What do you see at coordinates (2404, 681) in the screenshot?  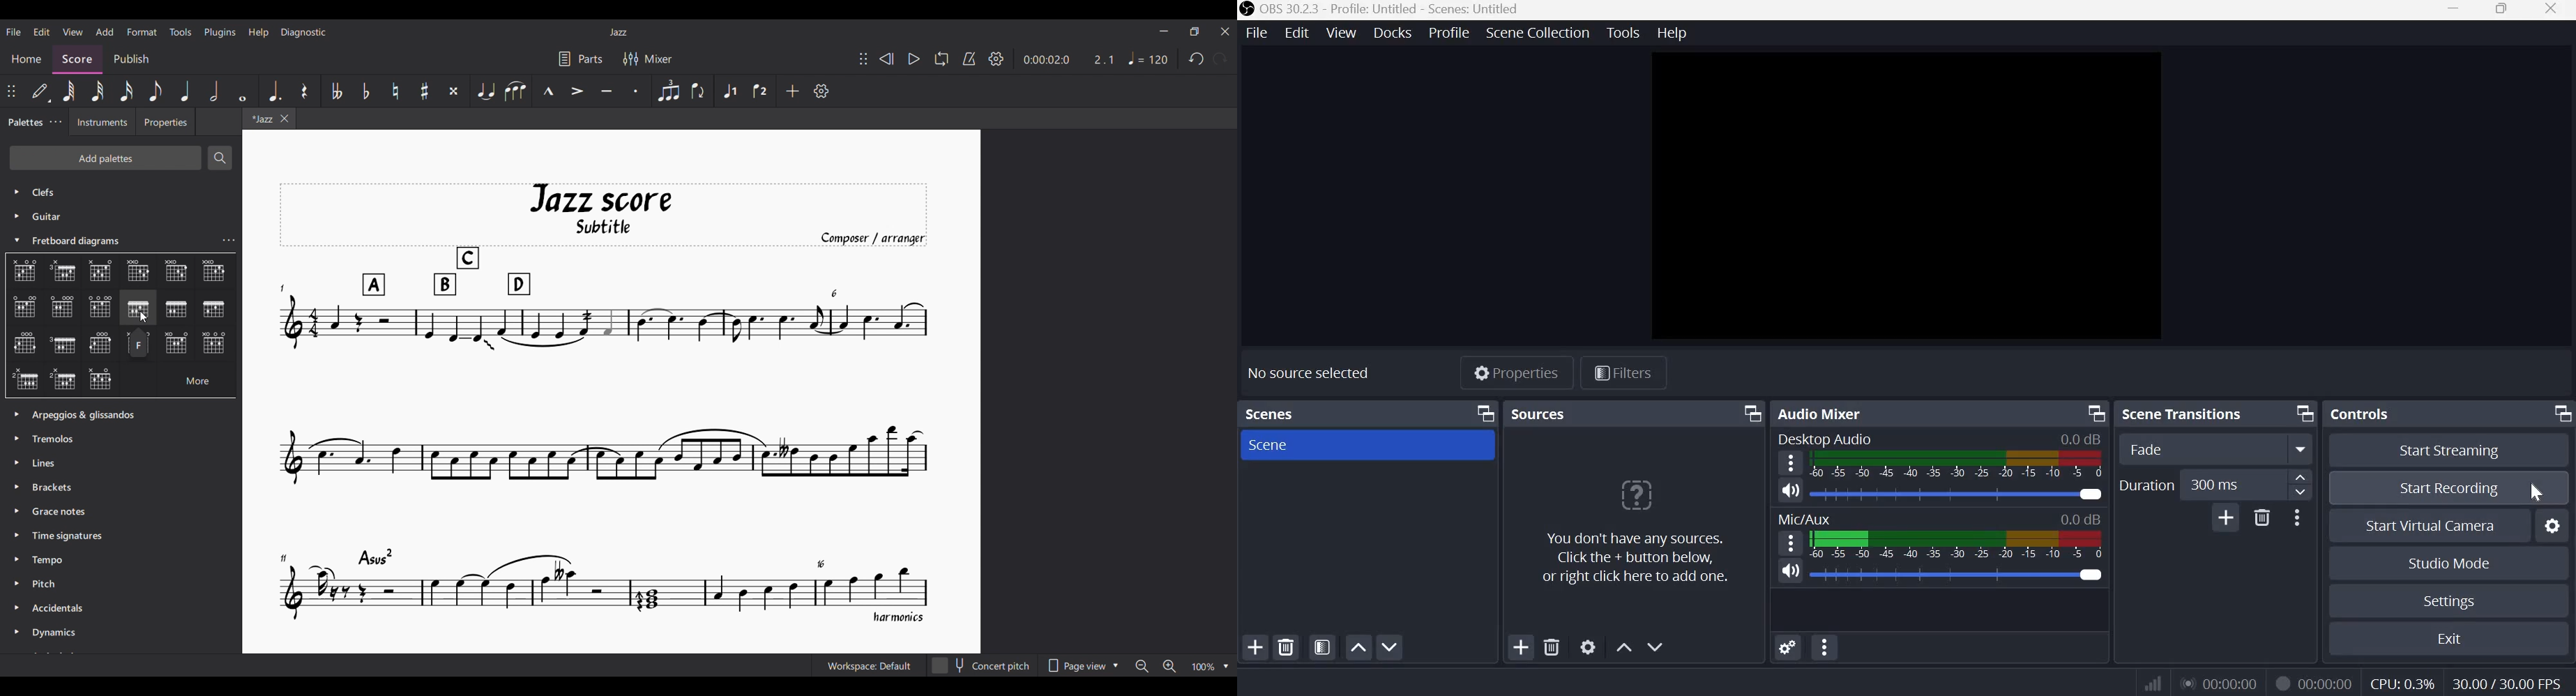 I see `CPU Usage` at bounding box center [2404, 681].